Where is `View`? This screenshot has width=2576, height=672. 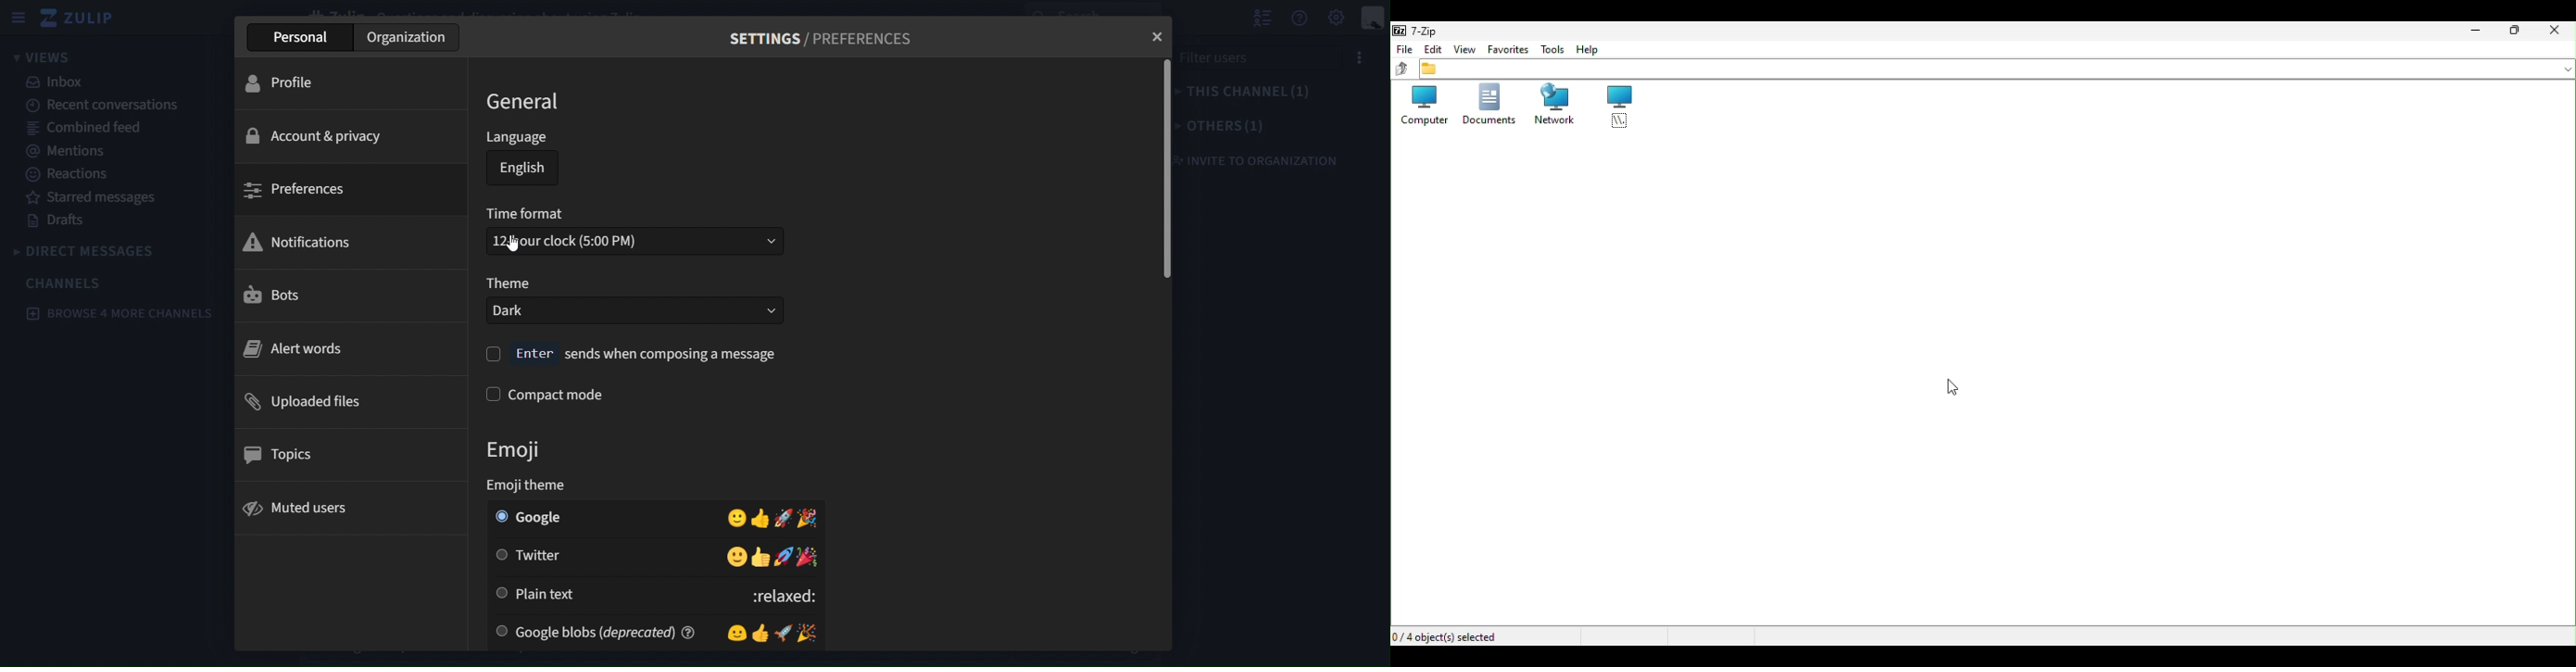
View is located at coordinates (1466, 49).